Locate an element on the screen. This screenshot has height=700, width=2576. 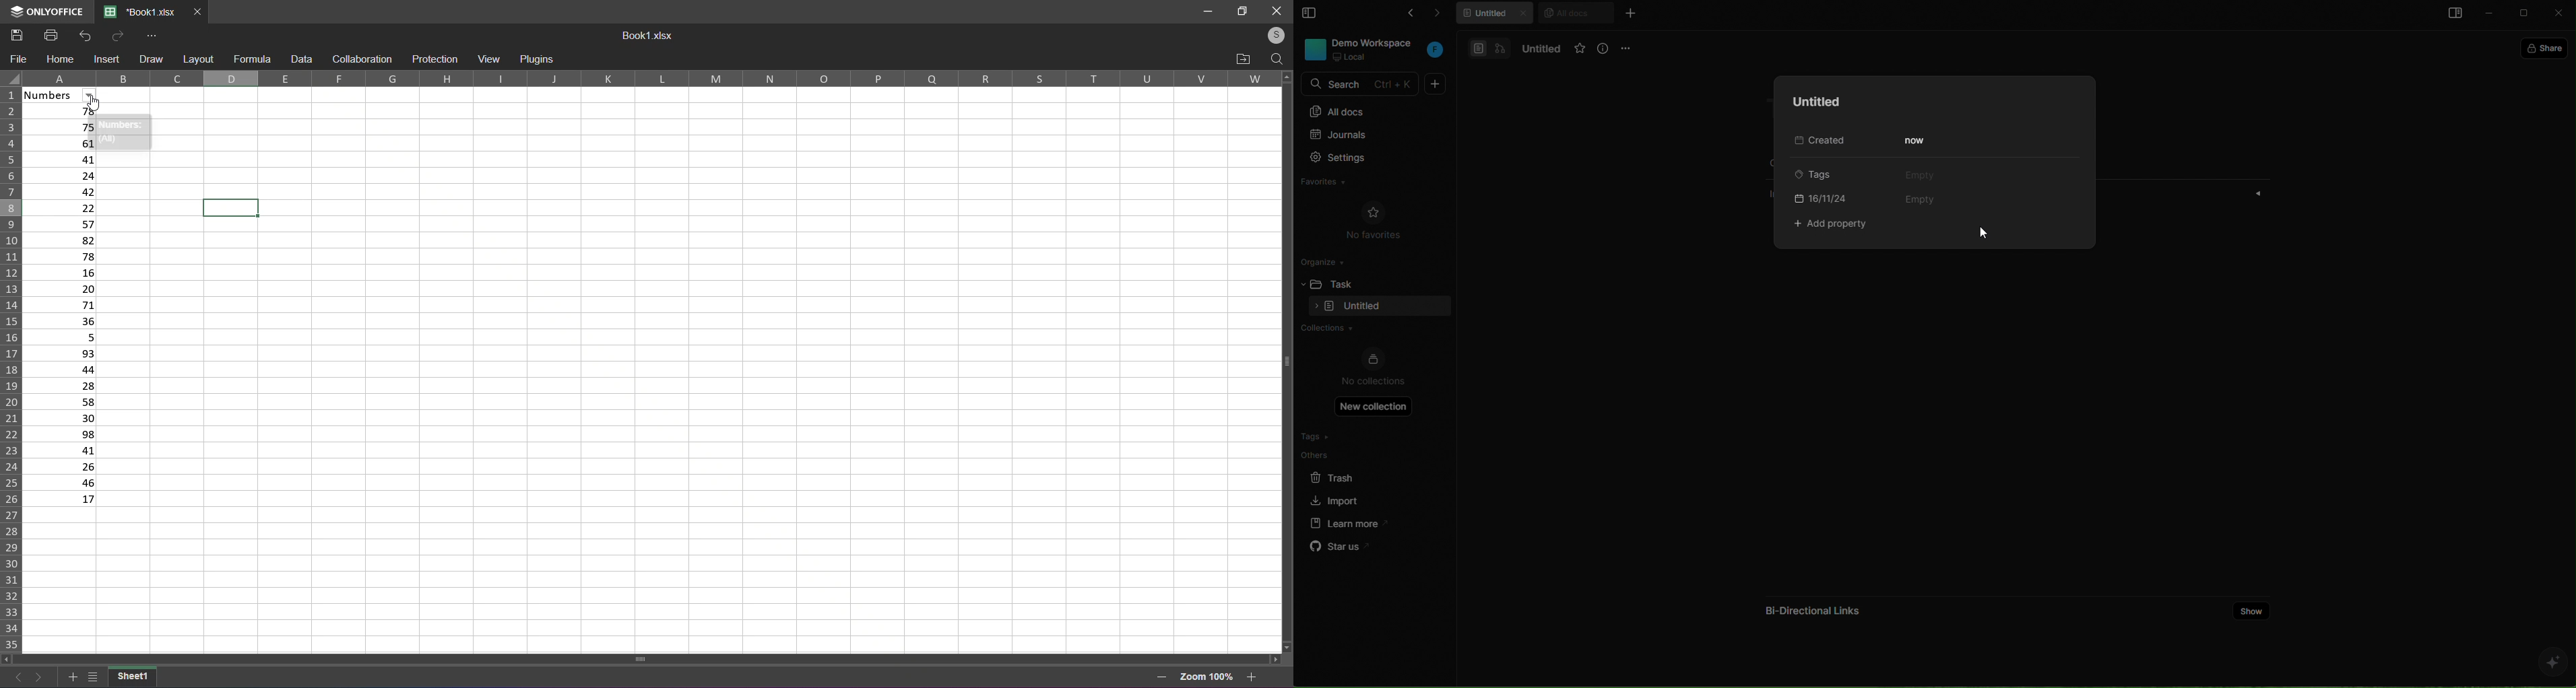
Book1.xlsx is located at coordinates (649, 36).